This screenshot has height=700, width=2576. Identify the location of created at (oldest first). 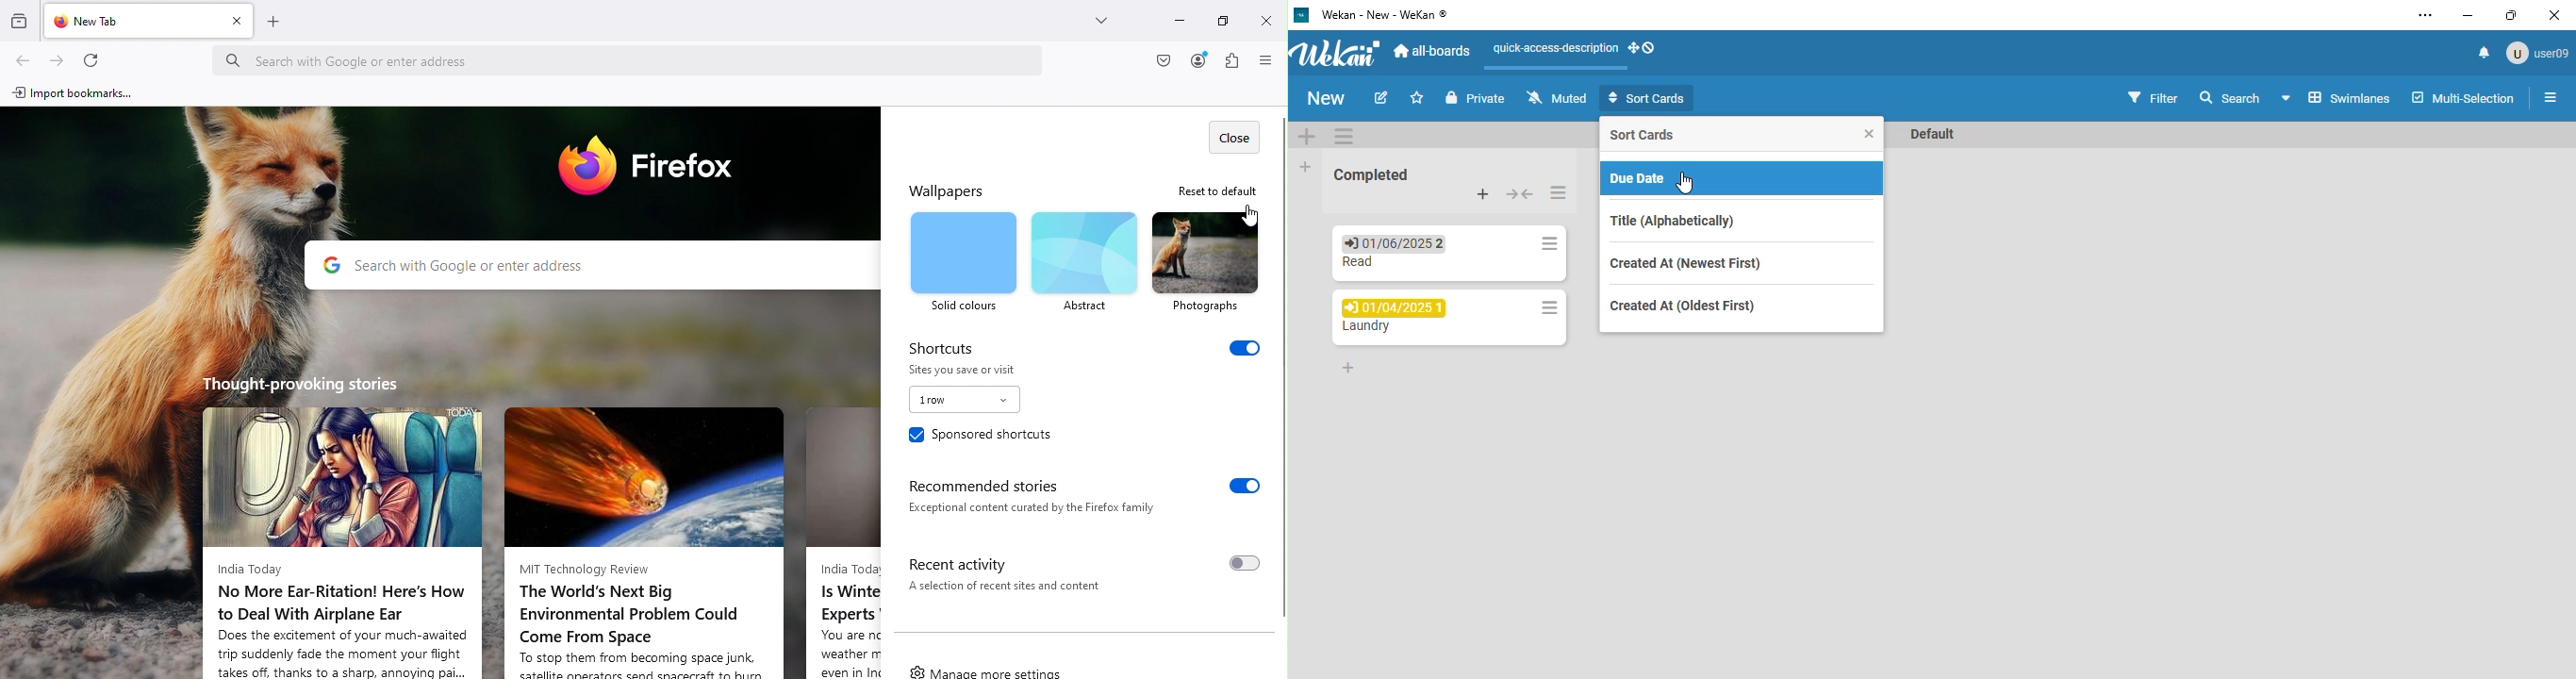
(1682, 306).